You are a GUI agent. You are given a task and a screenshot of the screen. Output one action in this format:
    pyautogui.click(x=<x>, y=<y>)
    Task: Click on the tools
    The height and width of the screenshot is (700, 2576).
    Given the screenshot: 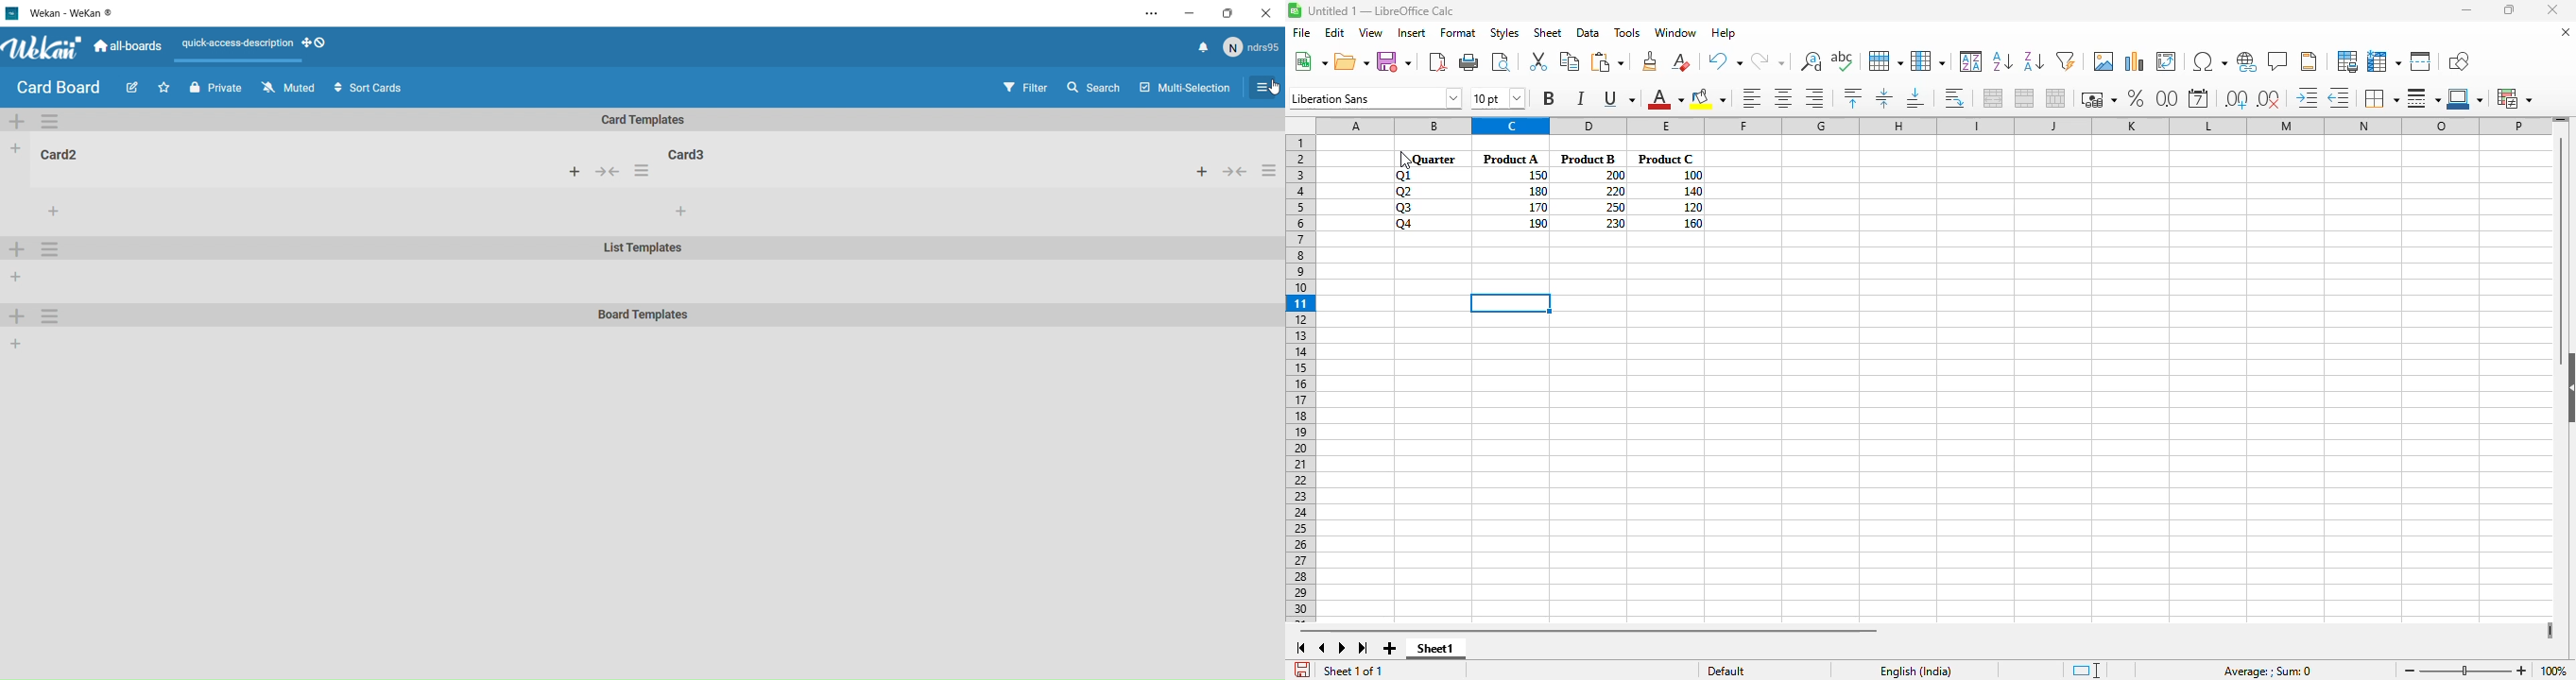 What is the action you would take?
    pyautogui.click(x=1626, y=32)
    